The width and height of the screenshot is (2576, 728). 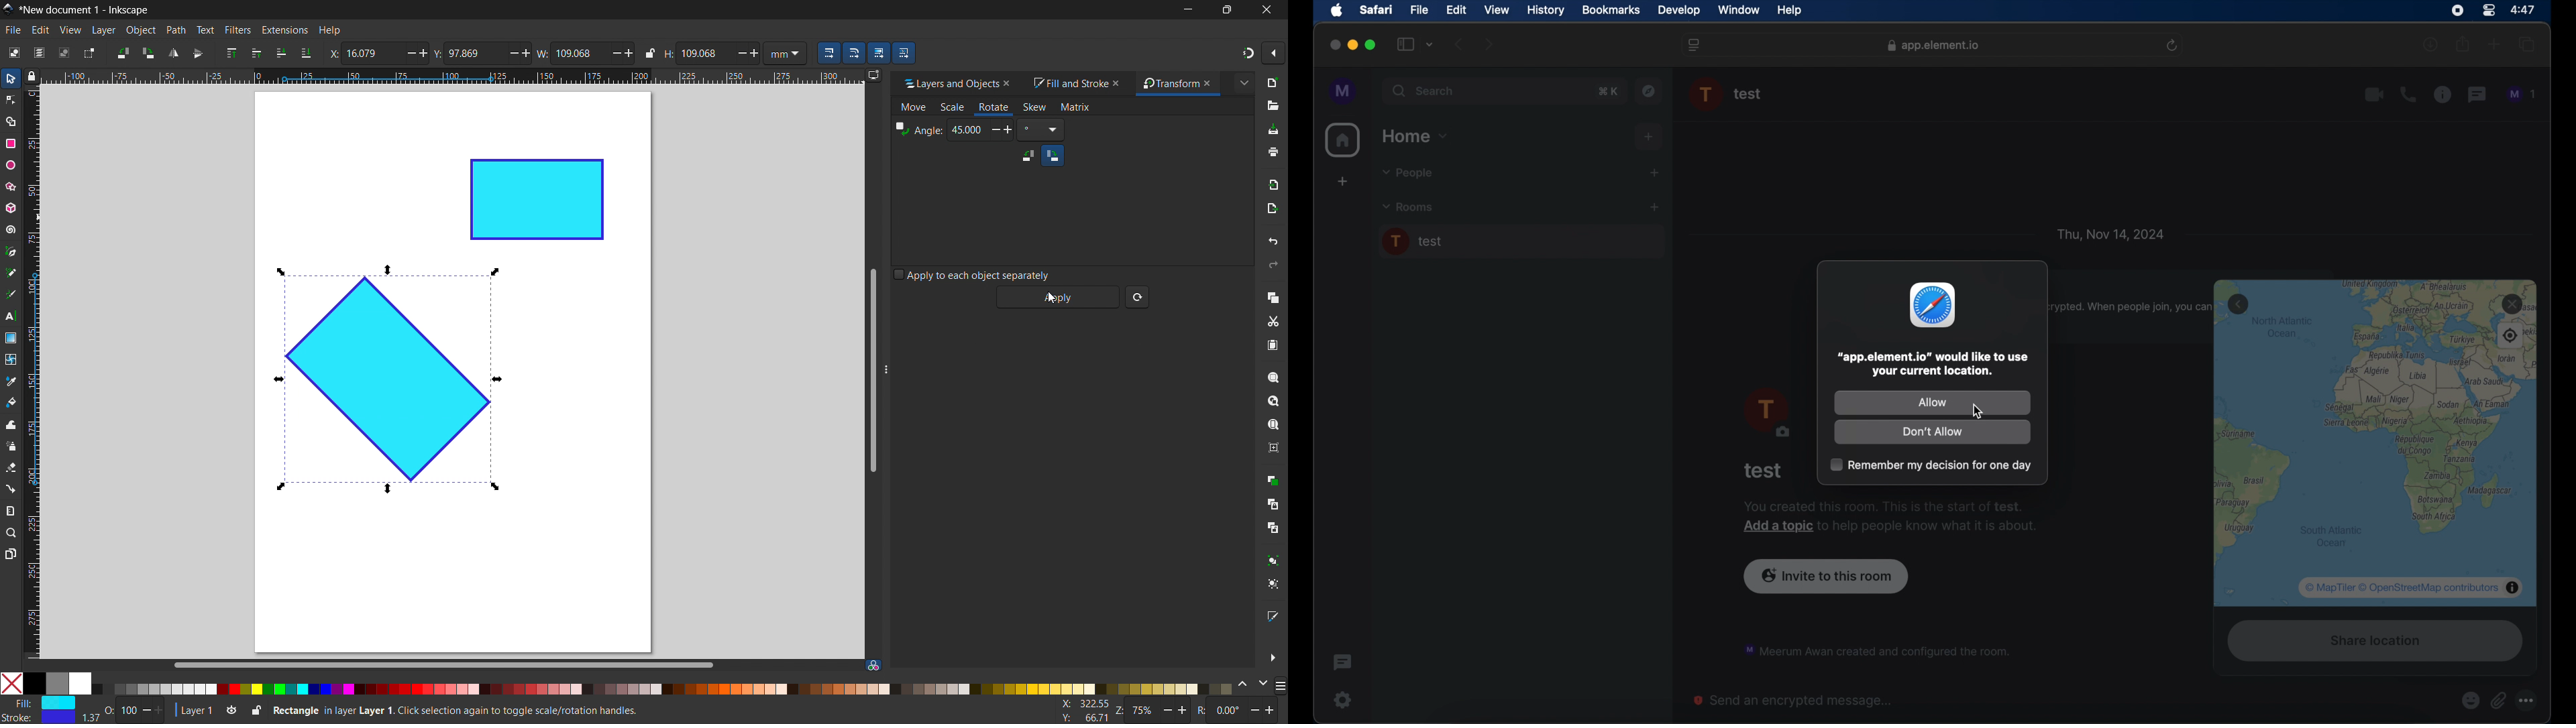 What do you see at coordinates (737, 52) in the screenshot?
I see `Decrease/ minus` at bounding box center [737, 52].